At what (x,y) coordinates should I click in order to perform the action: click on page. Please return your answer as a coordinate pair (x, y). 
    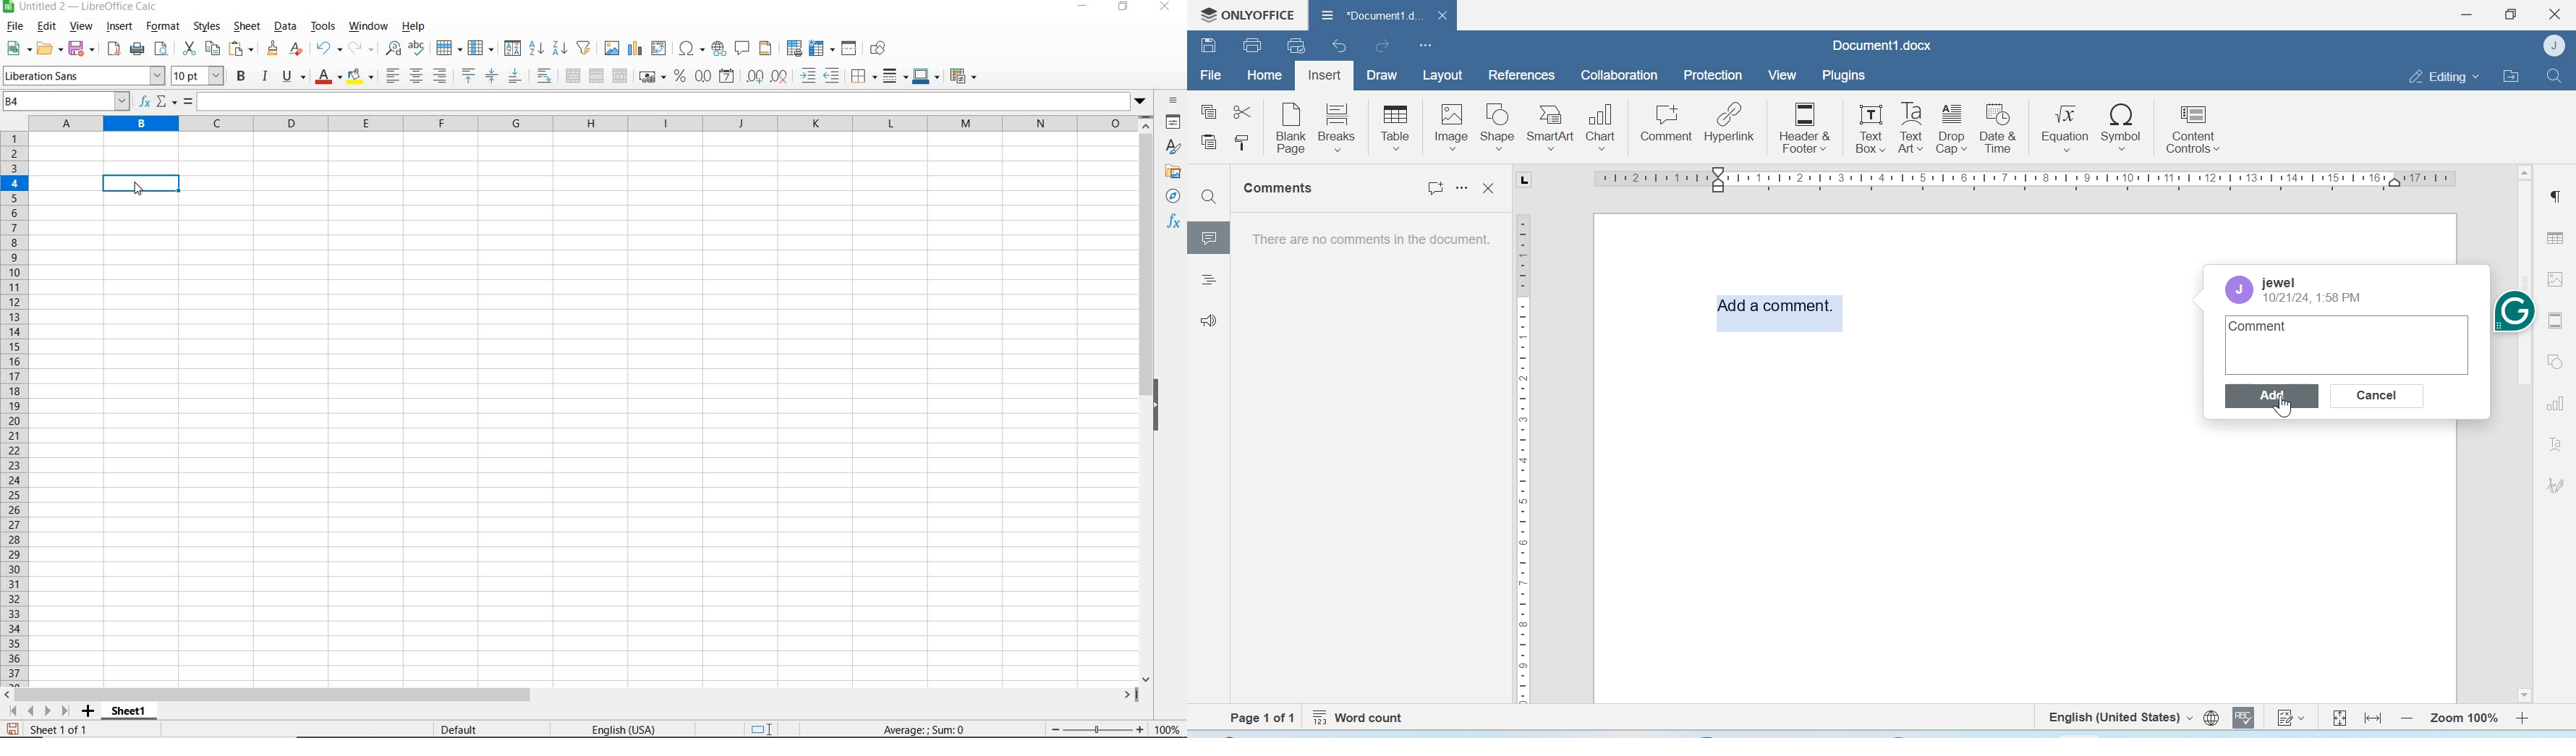
    Looking at the image, I should click on (1263, 718).